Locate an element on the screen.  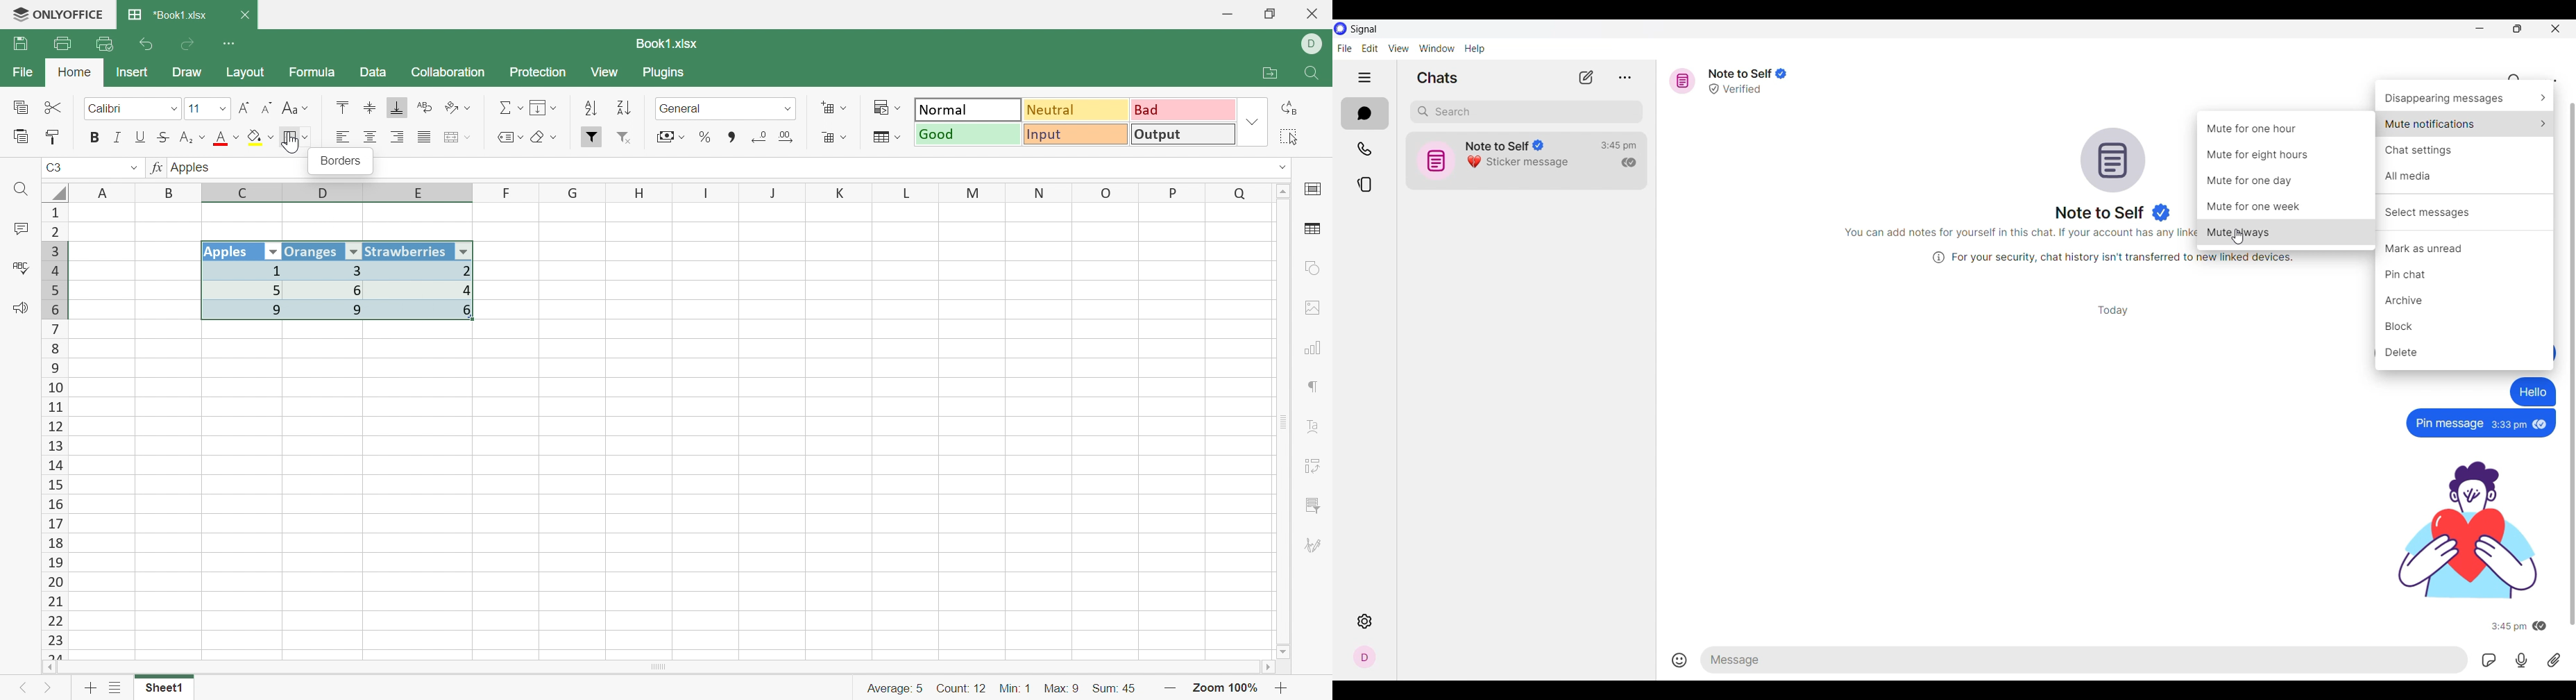
Search chat is located at coordinates (1526, 111).